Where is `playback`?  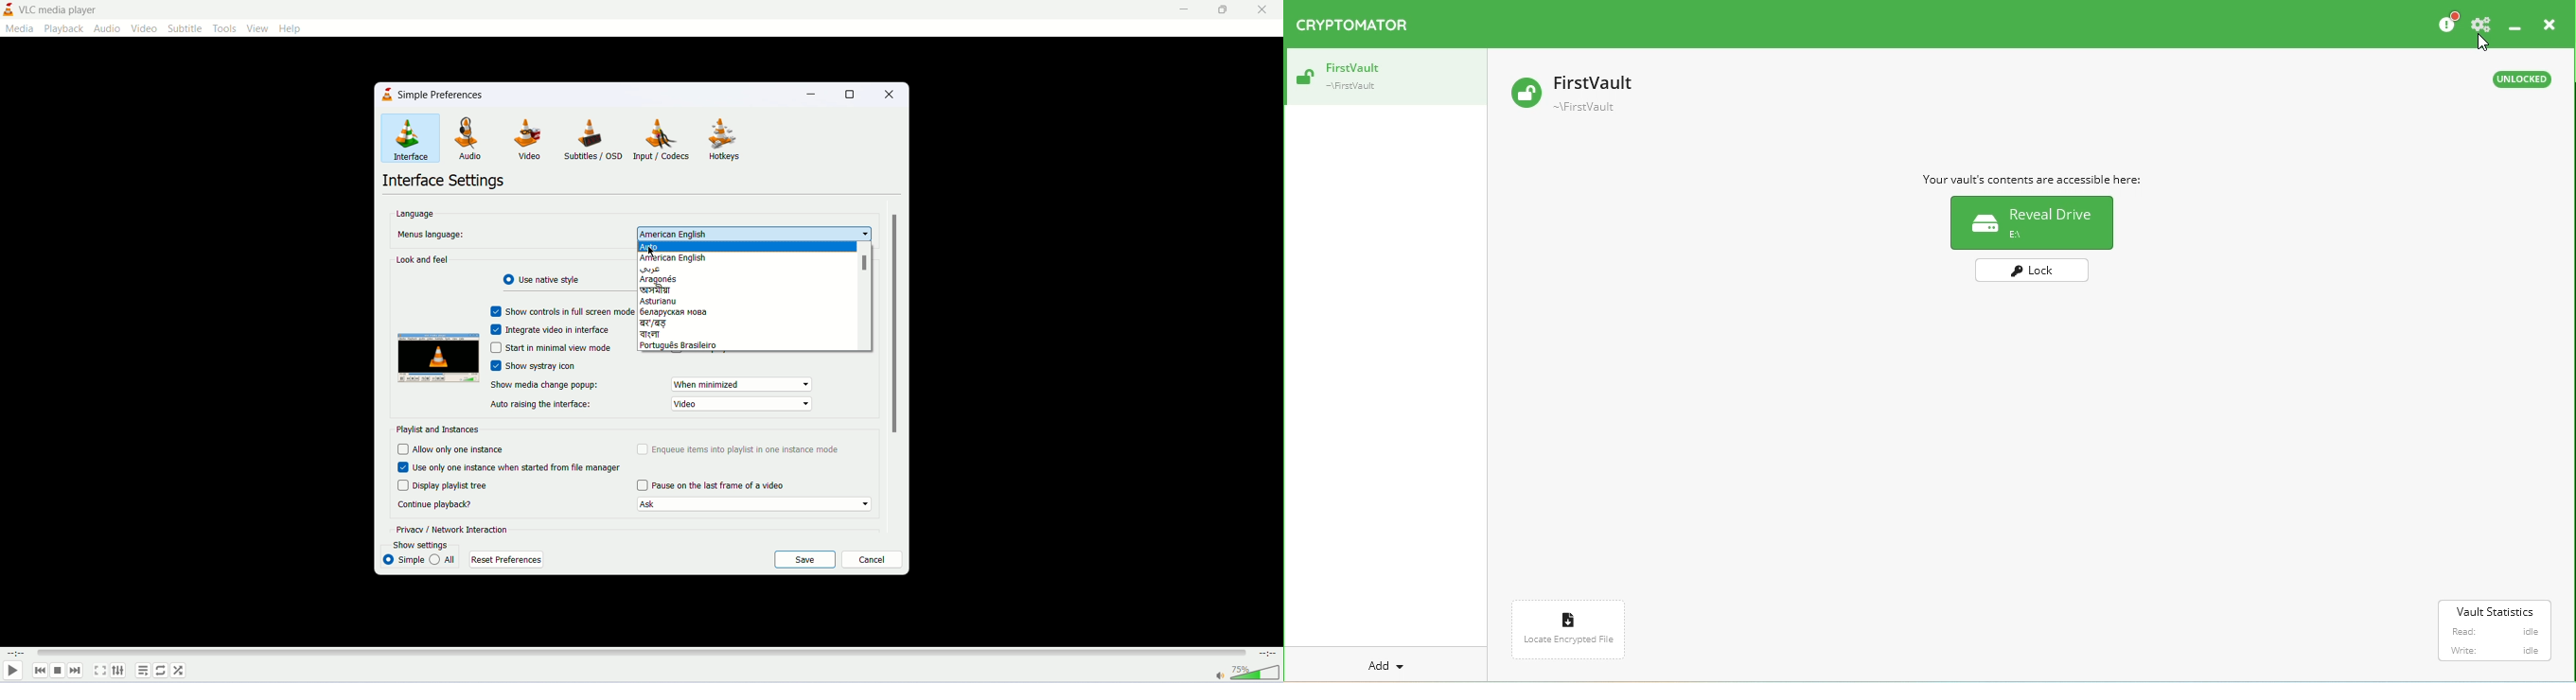
playback is located at coordinates (65, 29).